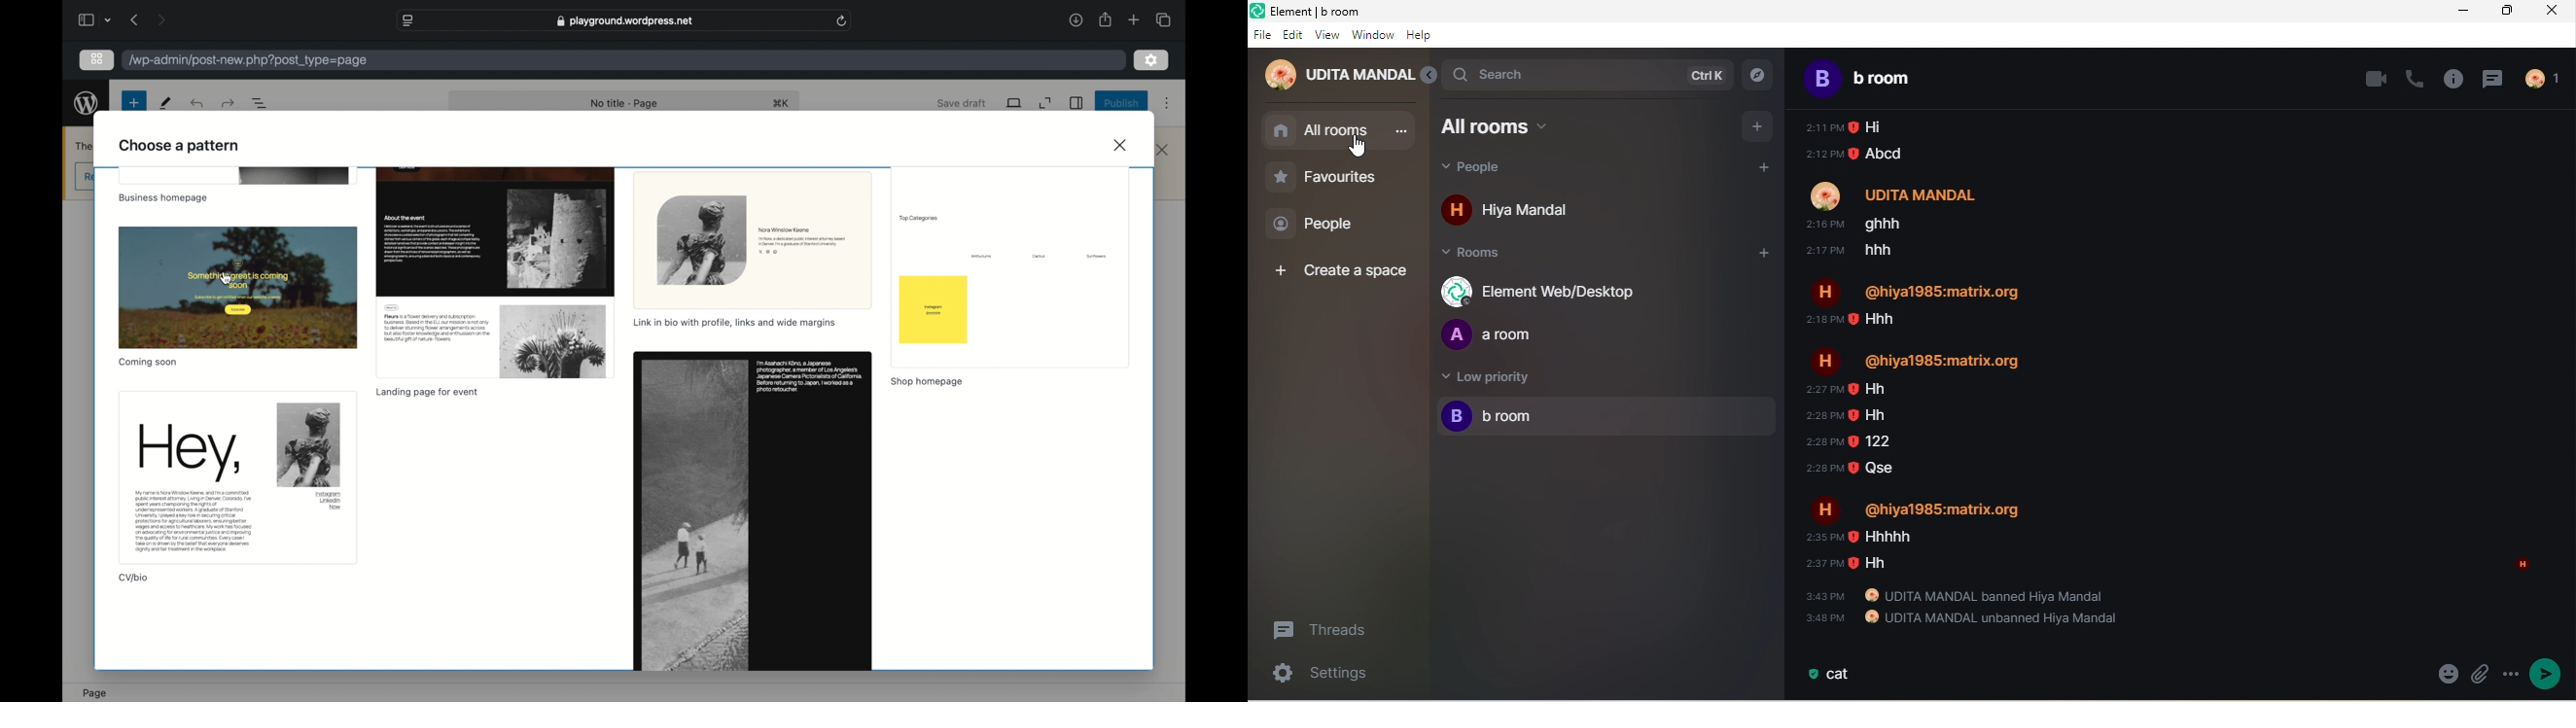 This screenshot has height=728, width=2576. Describe the element at coordinates (180, 147) in the screenshot. I see `choose a pattern` at that location.